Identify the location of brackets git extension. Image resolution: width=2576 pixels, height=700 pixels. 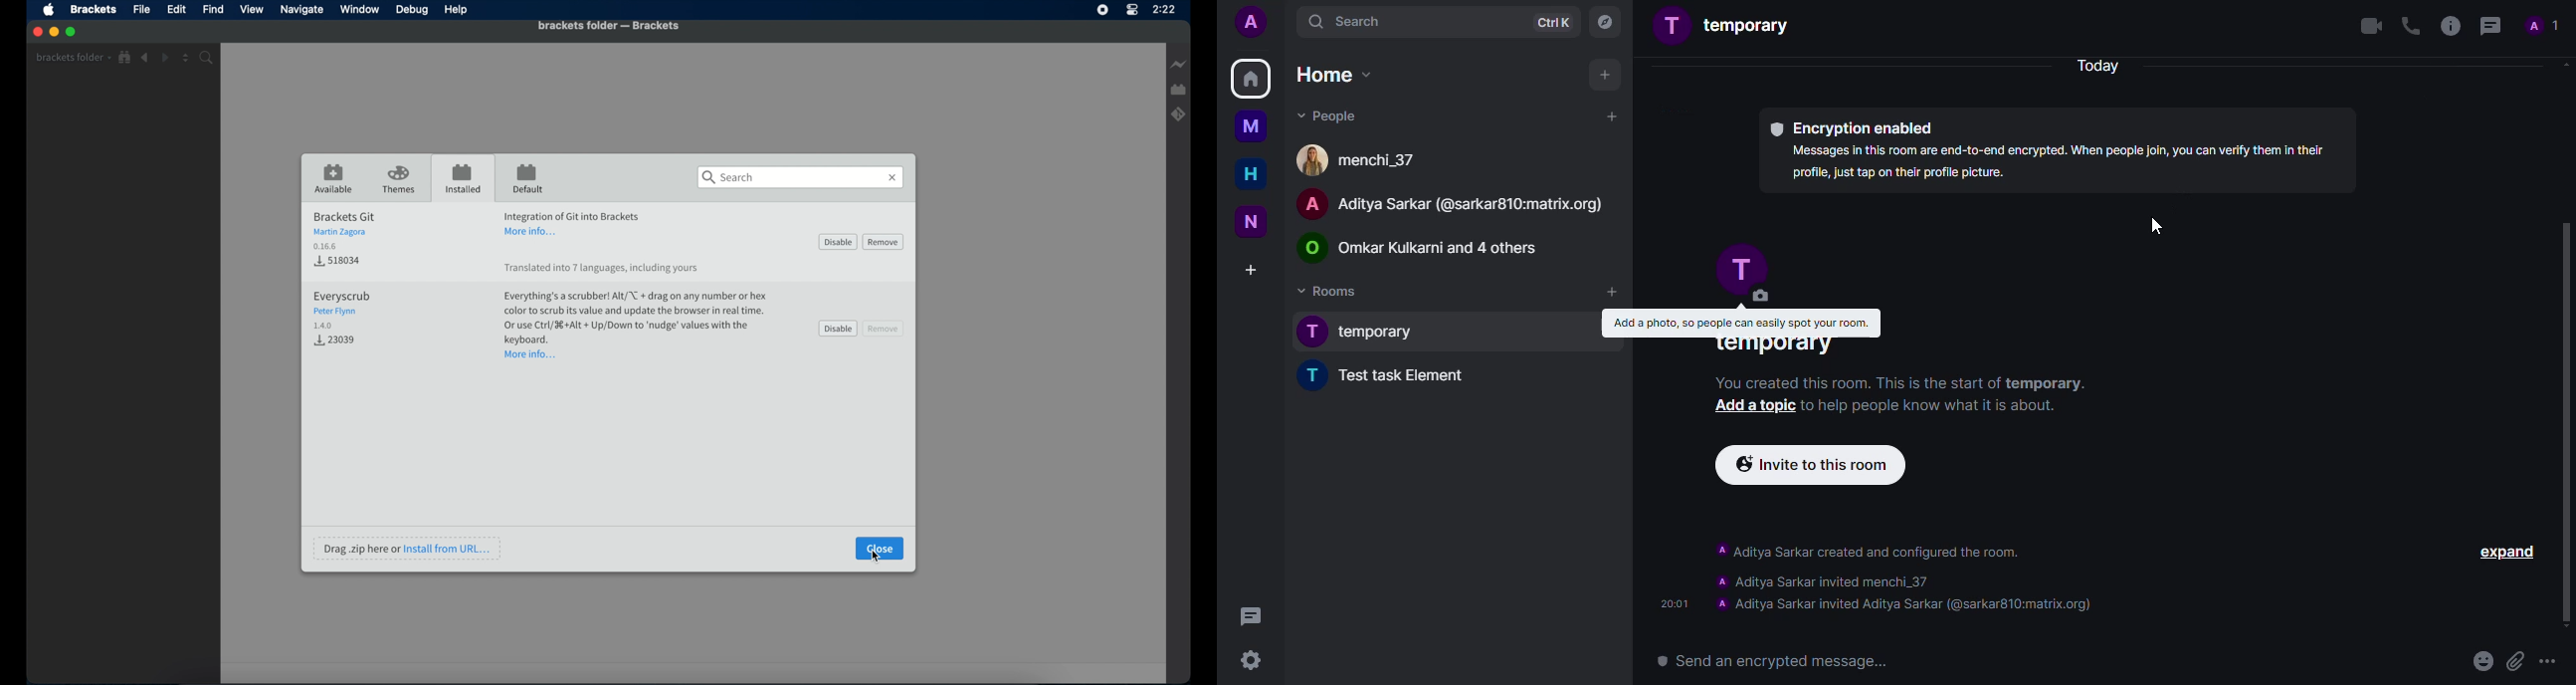
(344, 230).